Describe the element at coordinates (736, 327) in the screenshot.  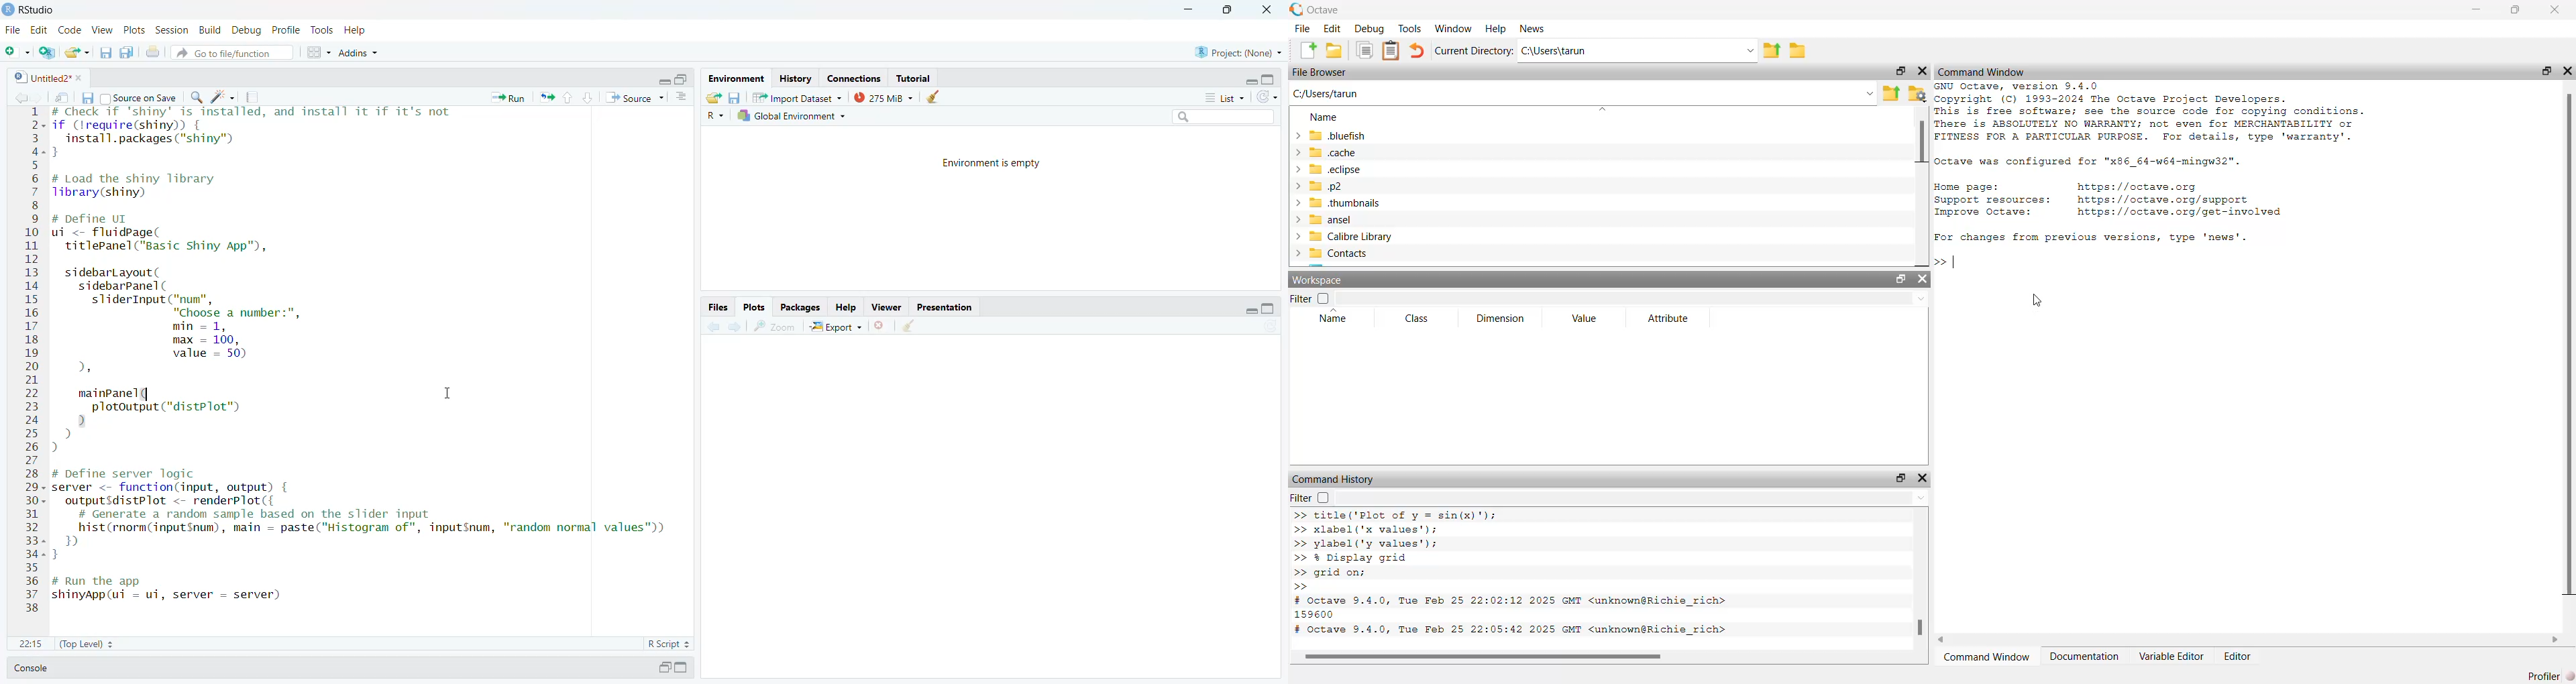
I see `next` at that location.